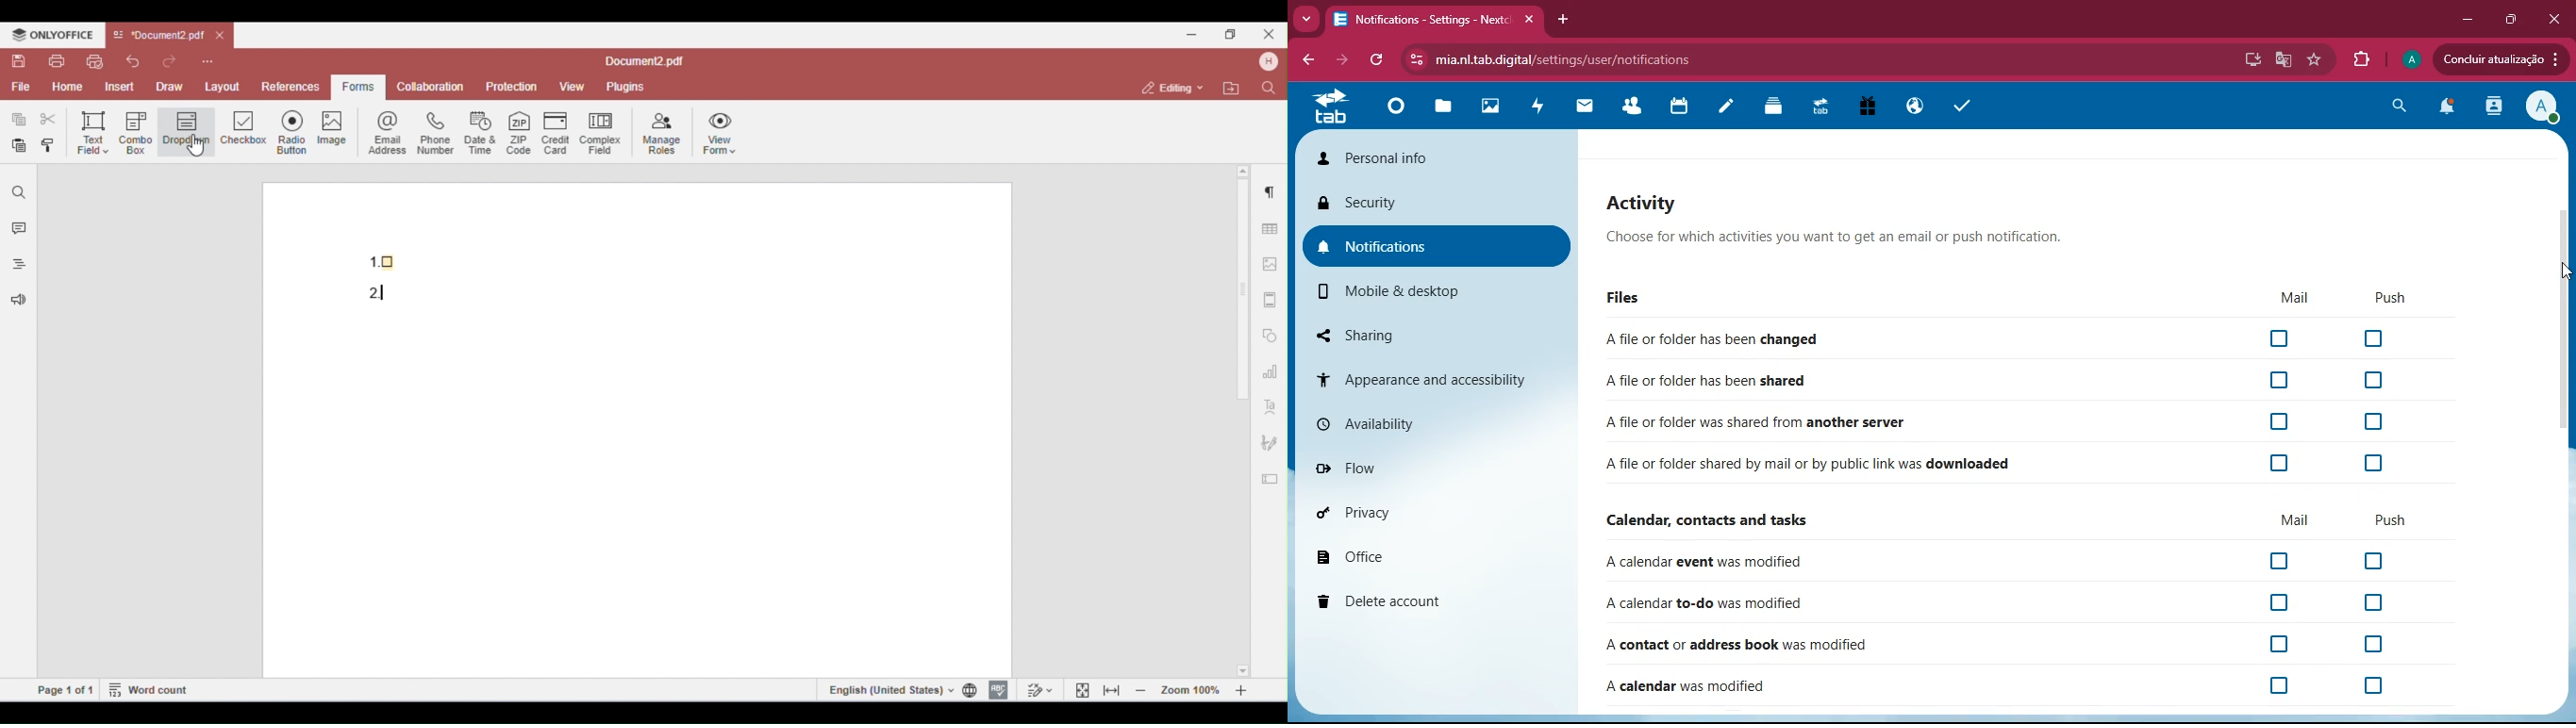 Image resolution: width=2576 pixels, height=728 pixels. I want to click on extensions, so click(2363, 59).